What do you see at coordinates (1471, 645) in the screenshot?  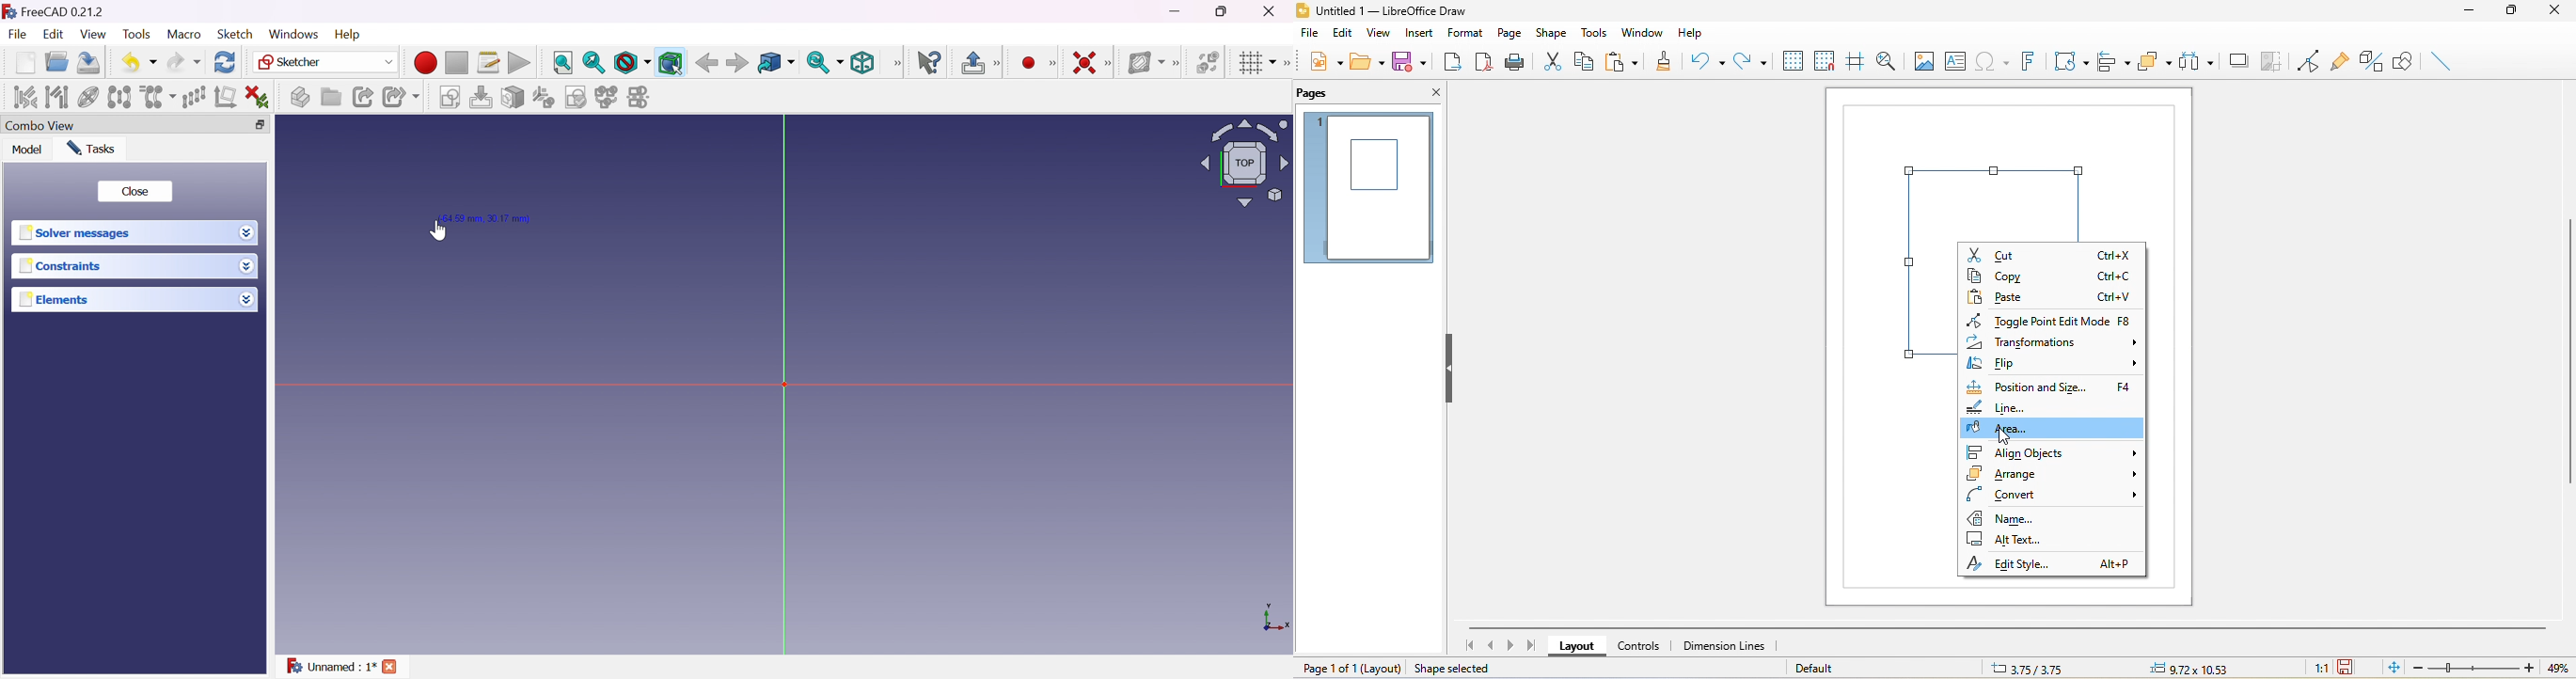 I see `first page` at bounding box center [1471, 645].